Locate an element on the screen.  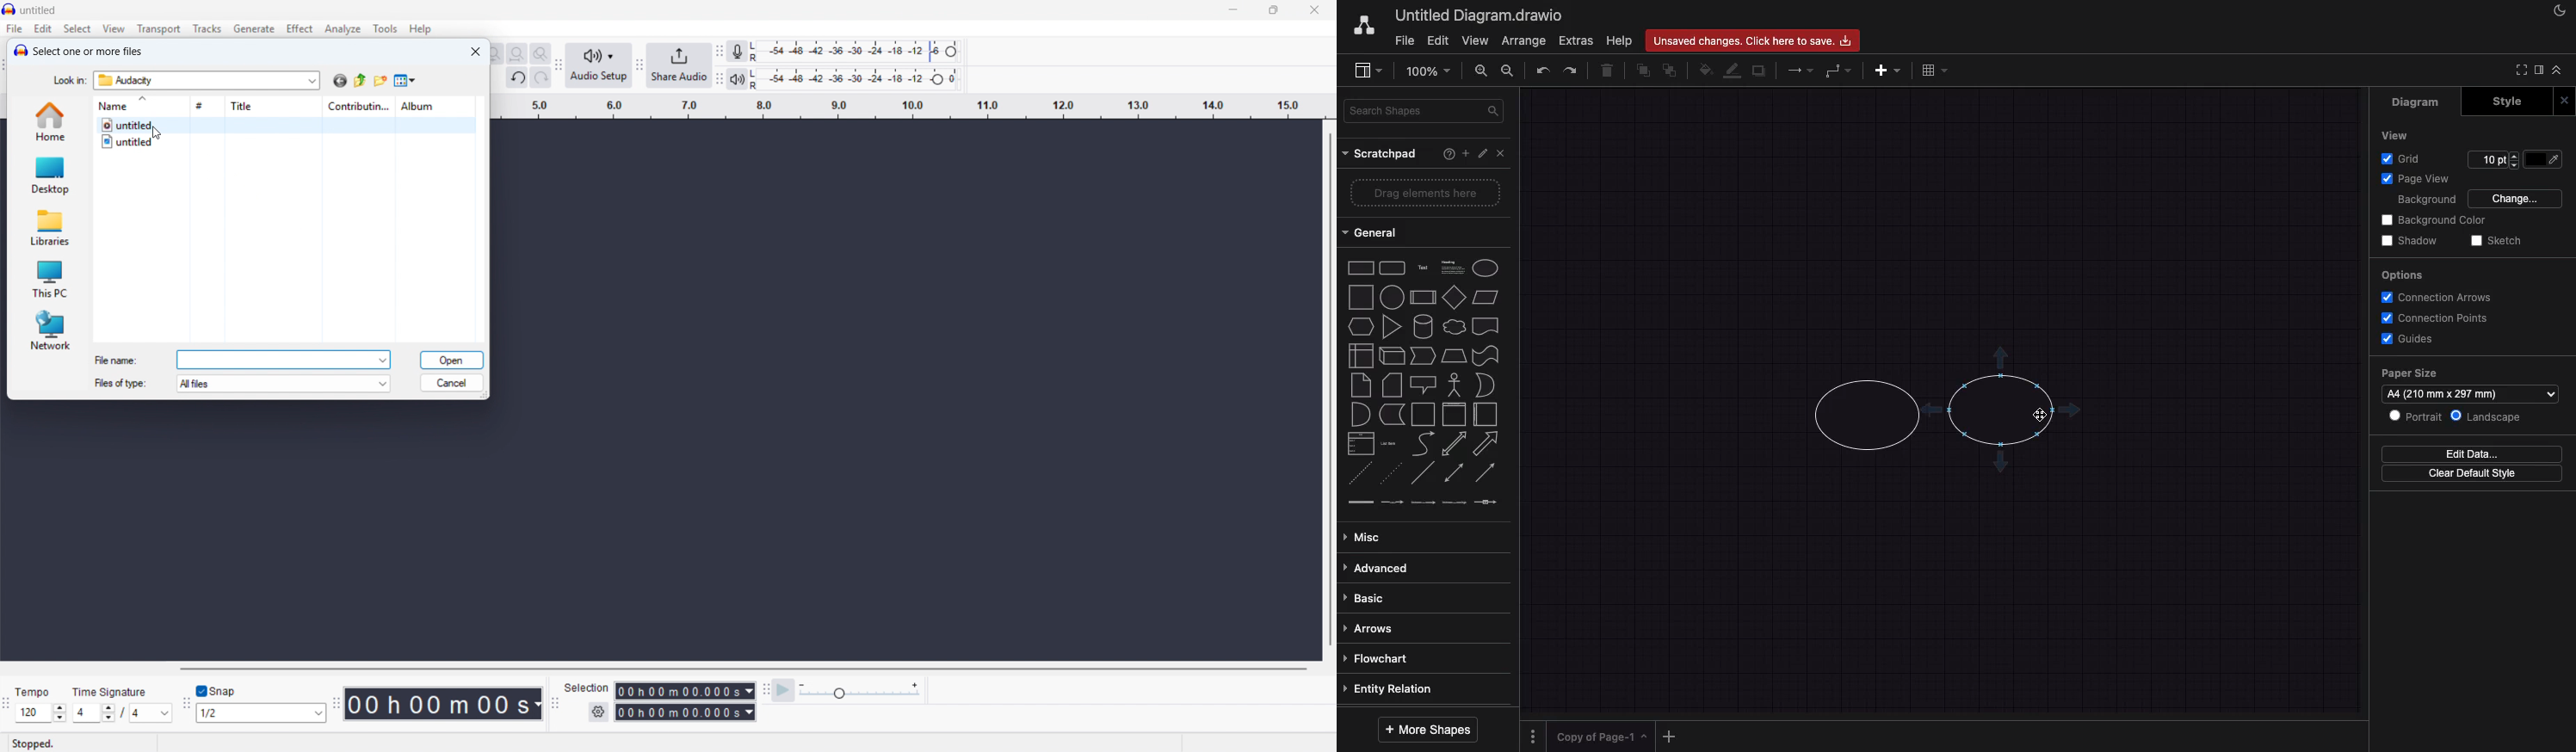
Horizontal container is located at coordinates (1487, 415).